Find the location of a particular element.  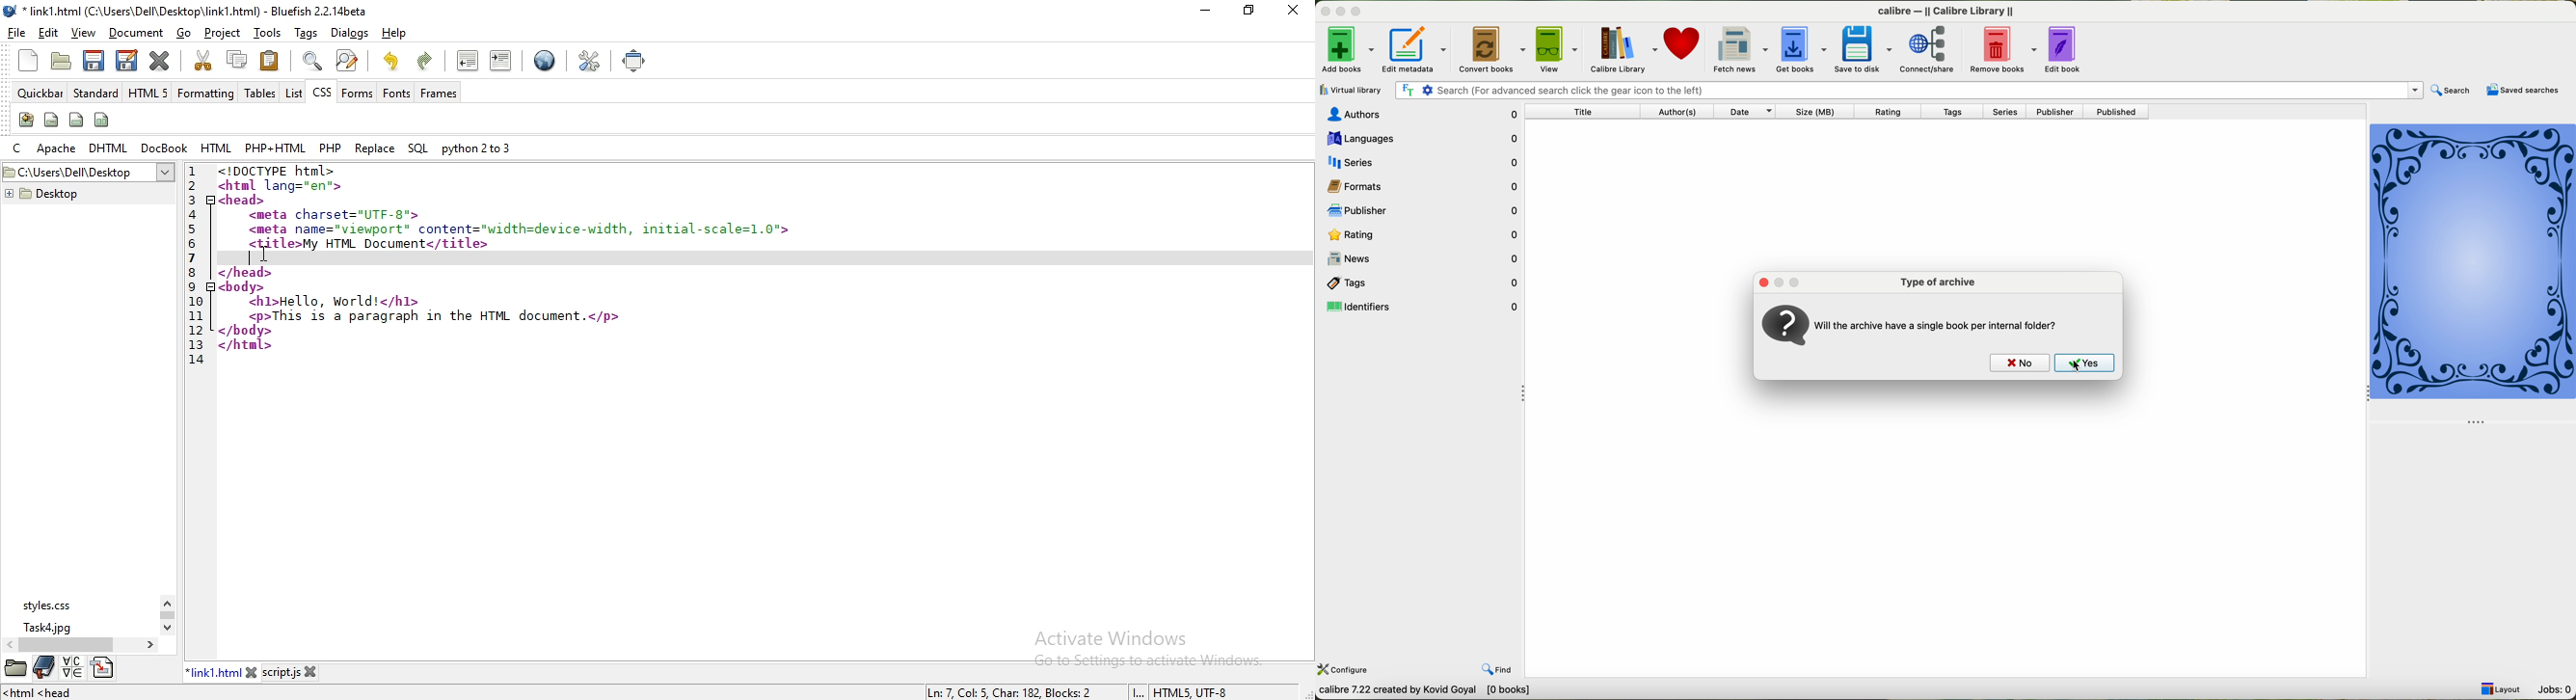

no is located at coordinates (2017, 362).